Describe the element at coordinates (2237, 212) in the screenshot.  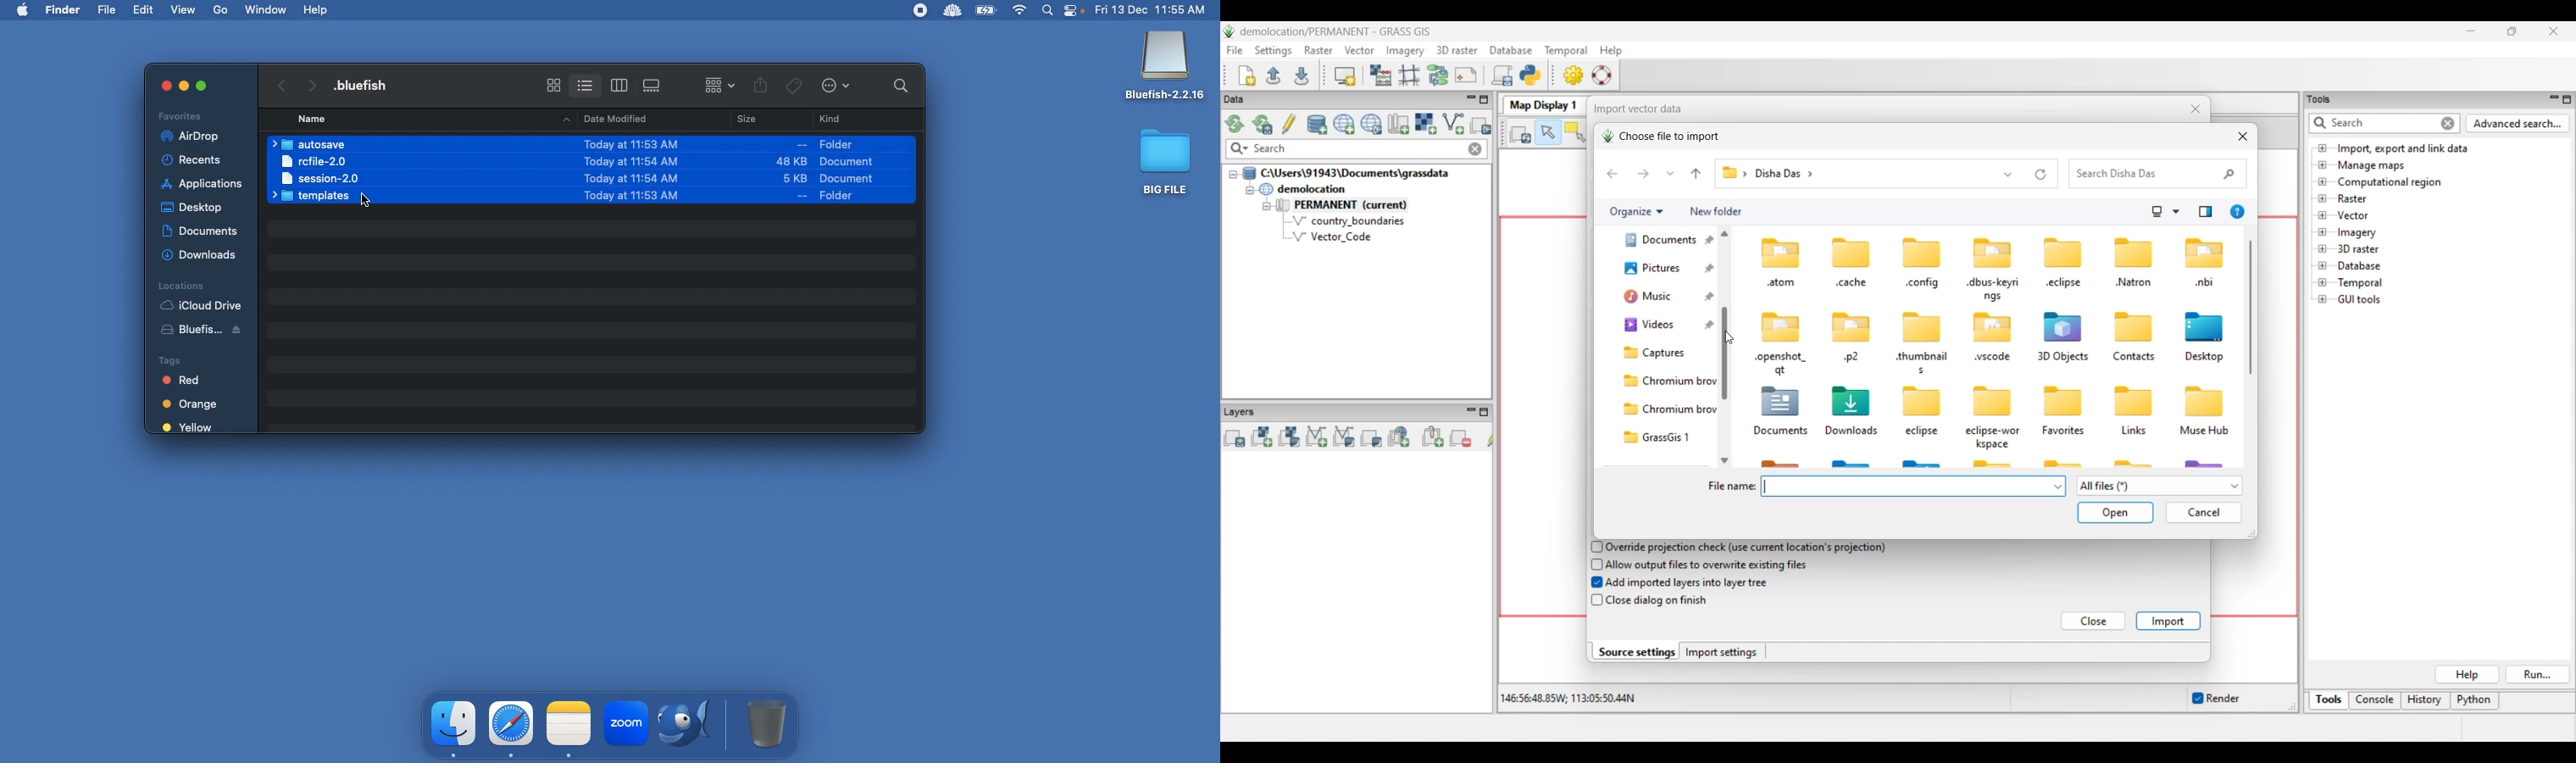
I see `Get help` at that location.